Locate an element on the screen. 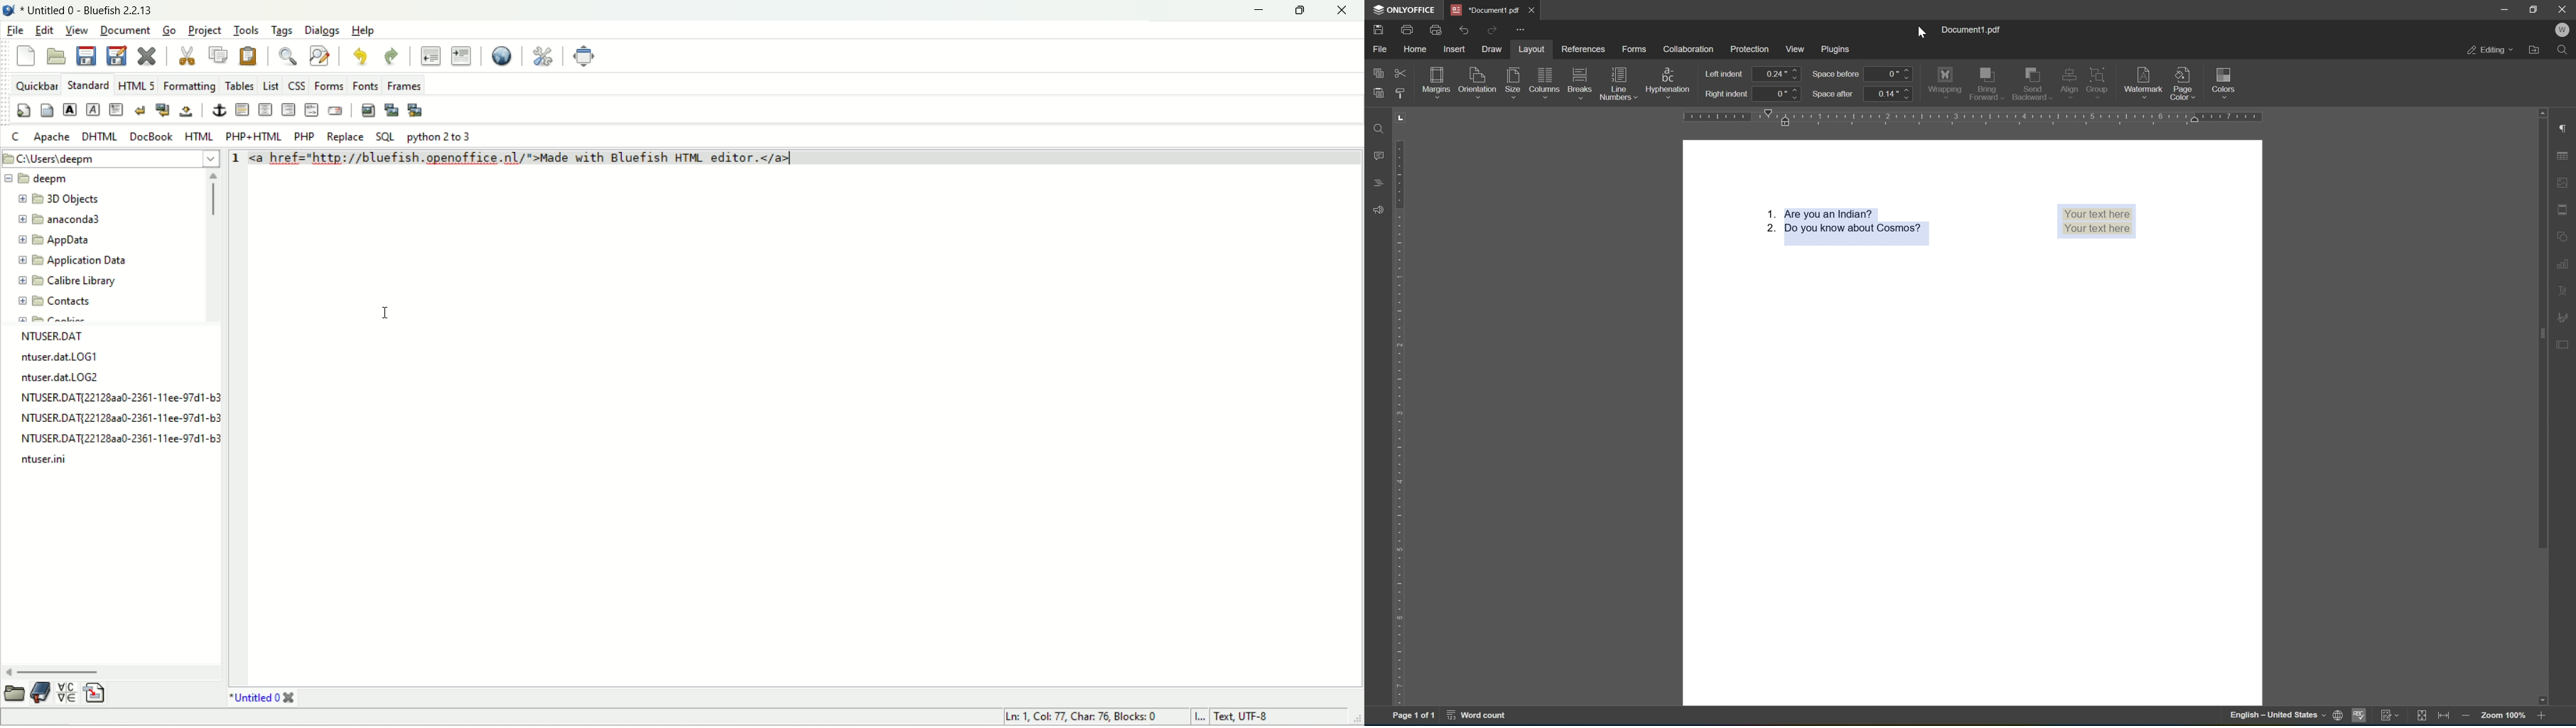  watermark is located at coordinates (2144, 80).